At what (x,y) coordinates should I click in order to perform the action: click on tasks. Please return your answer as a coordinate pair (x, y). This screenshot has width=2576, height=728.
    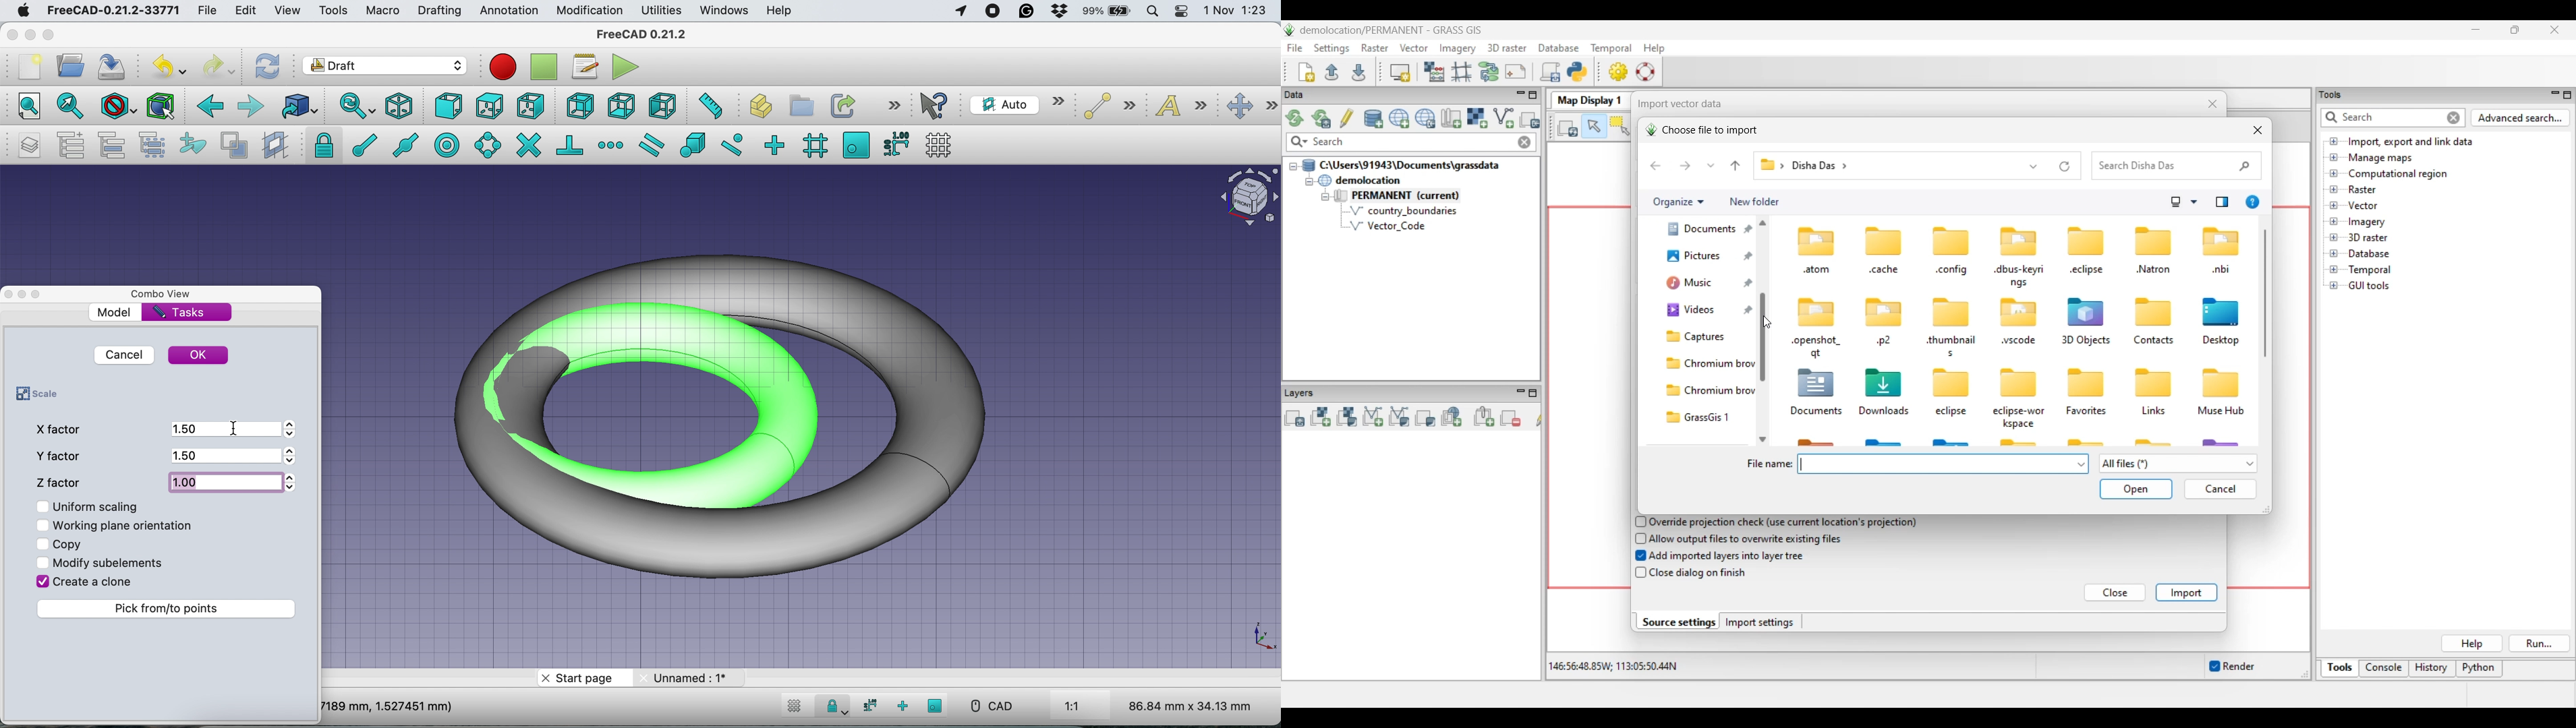
    Looking at the image, I should click on (181, 313).